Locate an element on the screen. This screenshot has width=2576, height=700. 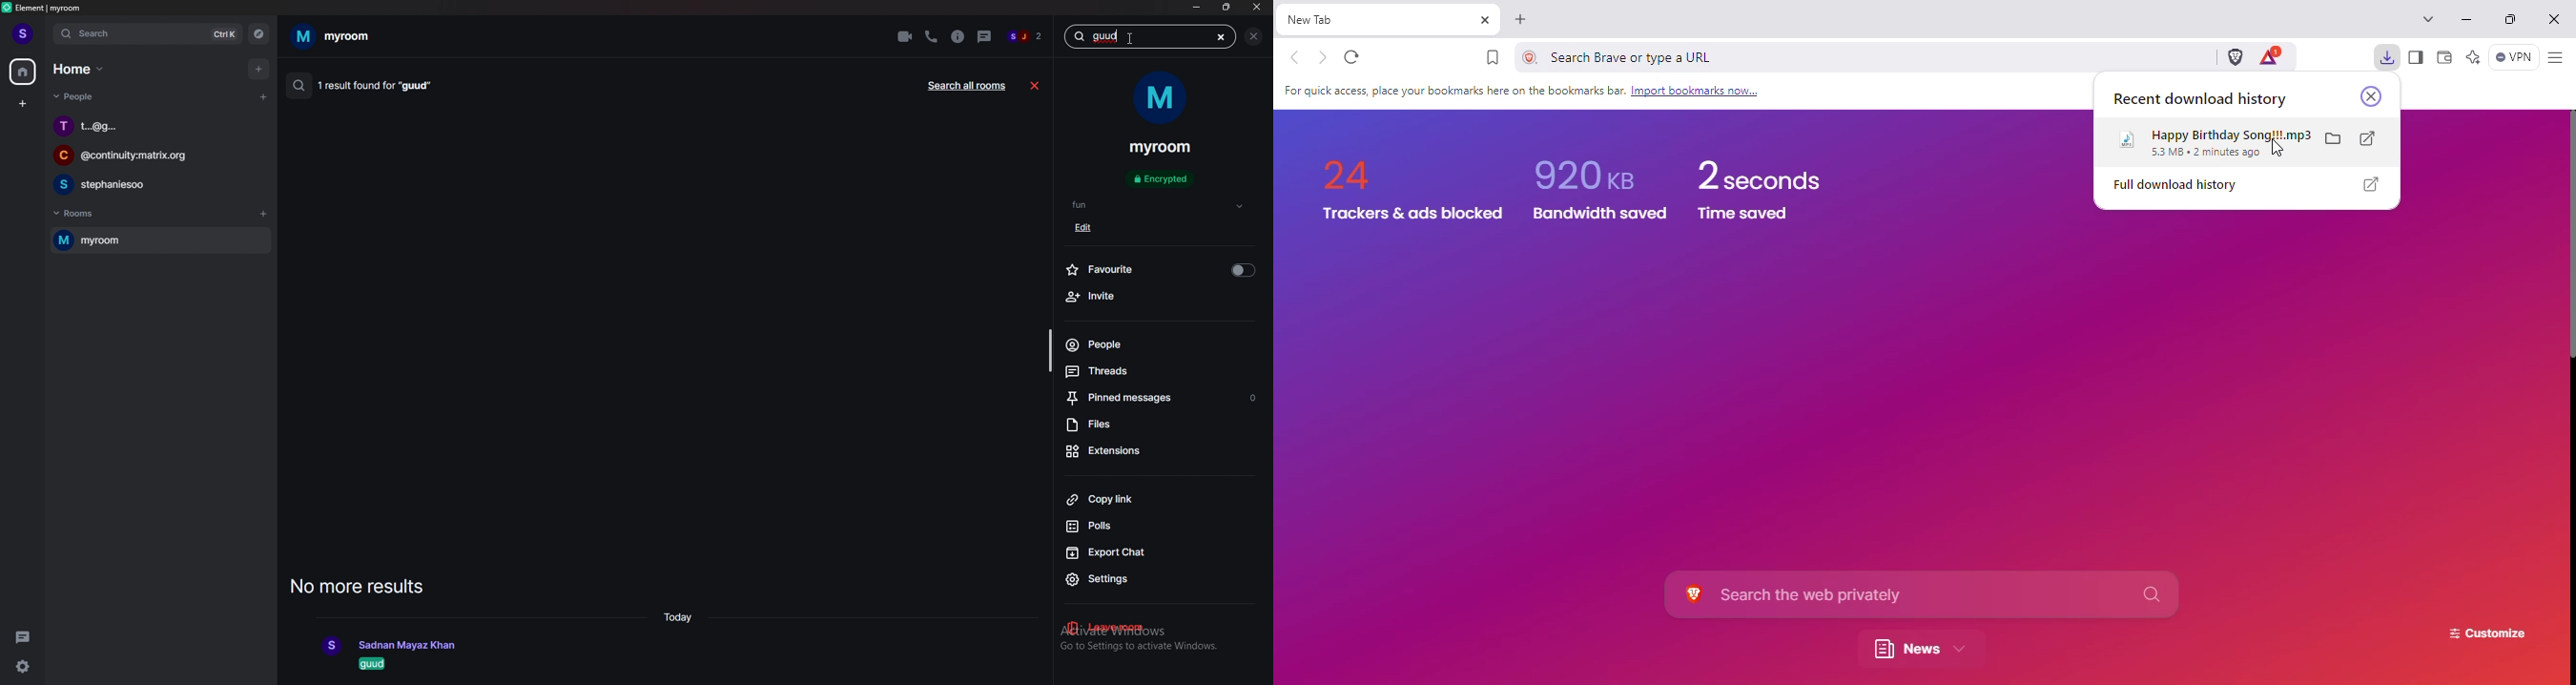
threads is located at coordinates (1136, 372).